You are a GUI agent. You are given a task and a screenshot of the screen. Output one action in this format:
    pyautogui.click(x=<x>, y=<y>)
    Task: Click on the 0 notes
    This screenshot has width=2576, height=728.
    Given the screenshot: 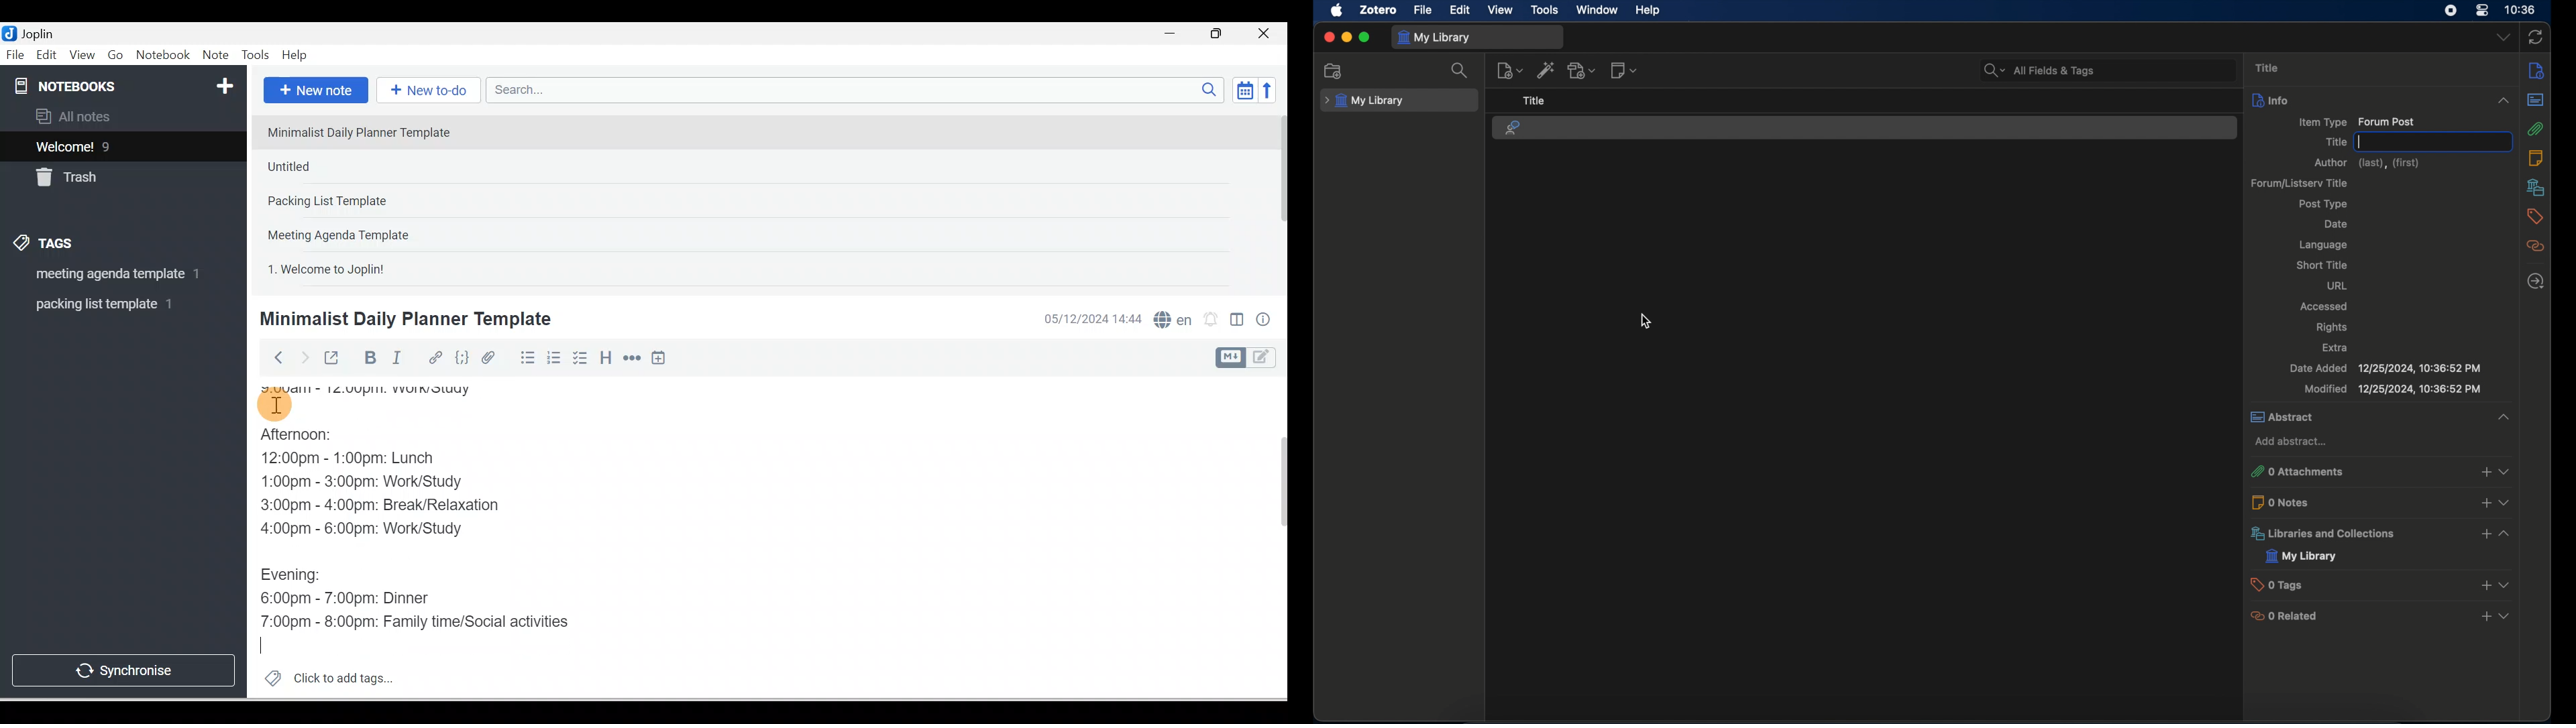 What is the action you would take?
    pyautogui.click(x=2380, y=501)
    